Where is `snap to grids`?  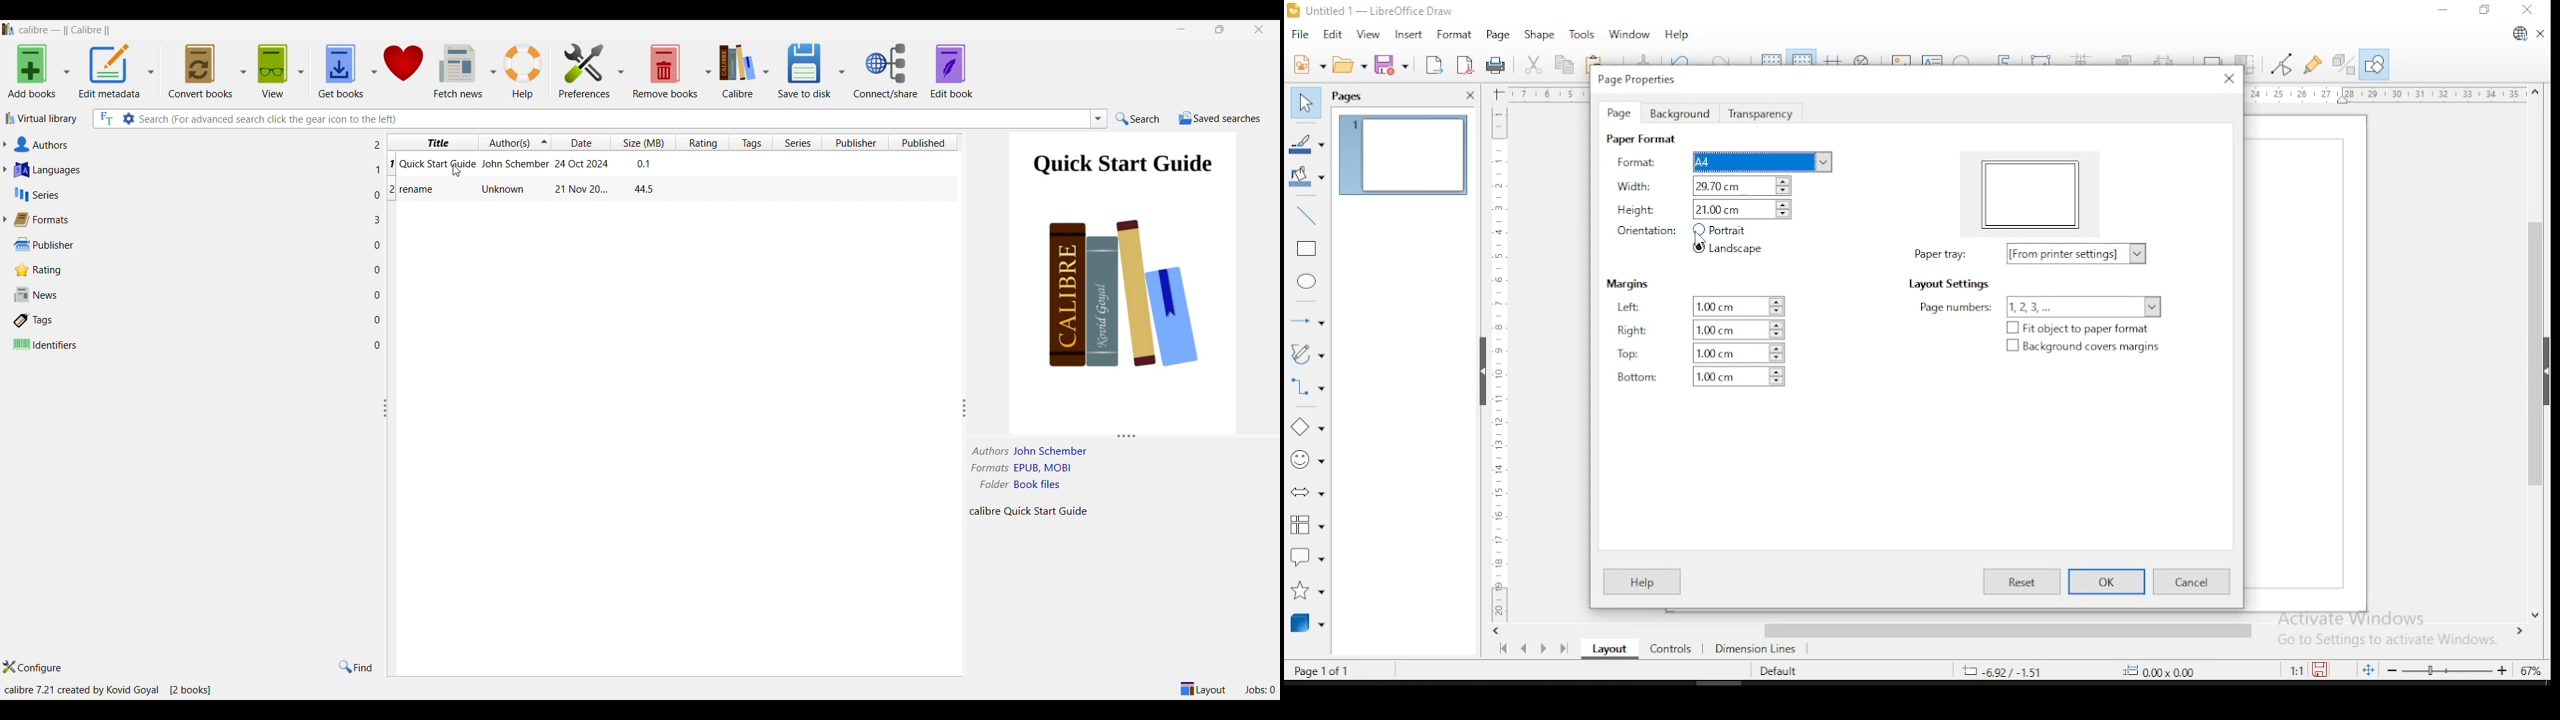
snap to grids is located at coordinates (1801, 59).